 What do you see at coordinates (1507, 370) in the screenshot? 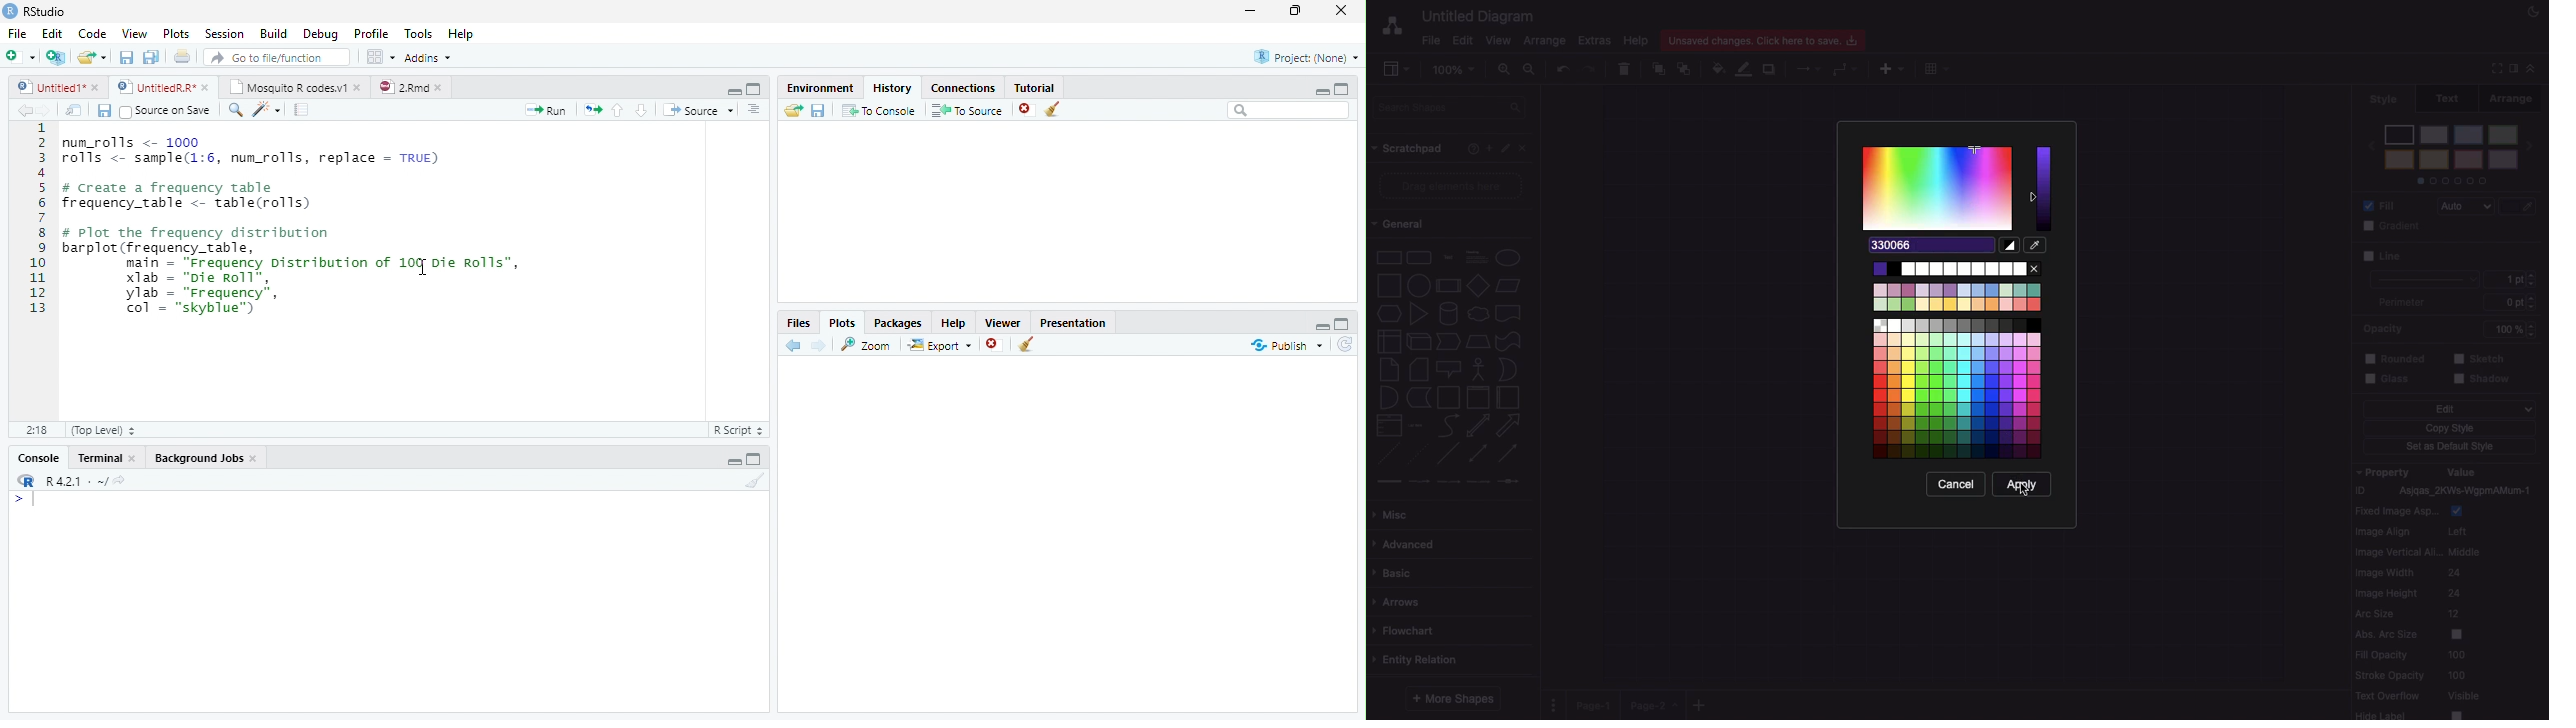
I see `or` at bounding box center [1507, 370].